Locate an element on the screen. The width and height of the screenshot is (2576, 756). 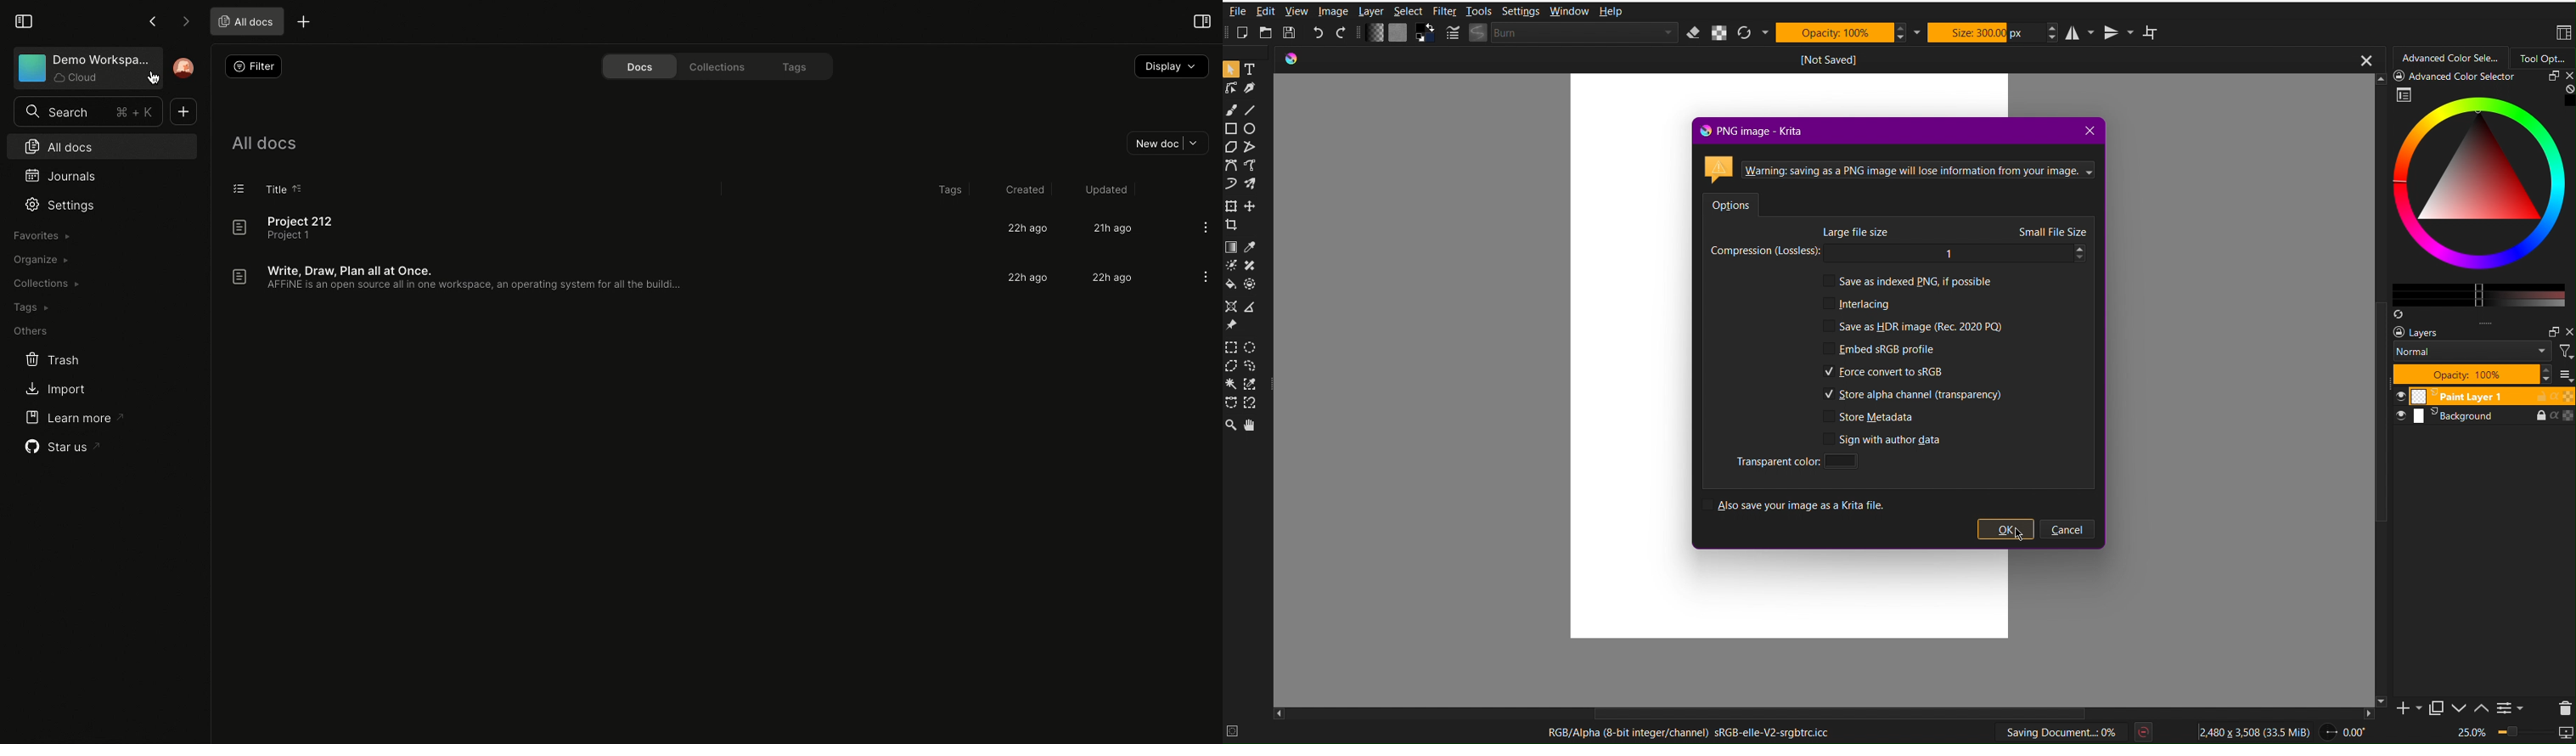
New is located at coordinates (1244, 33).